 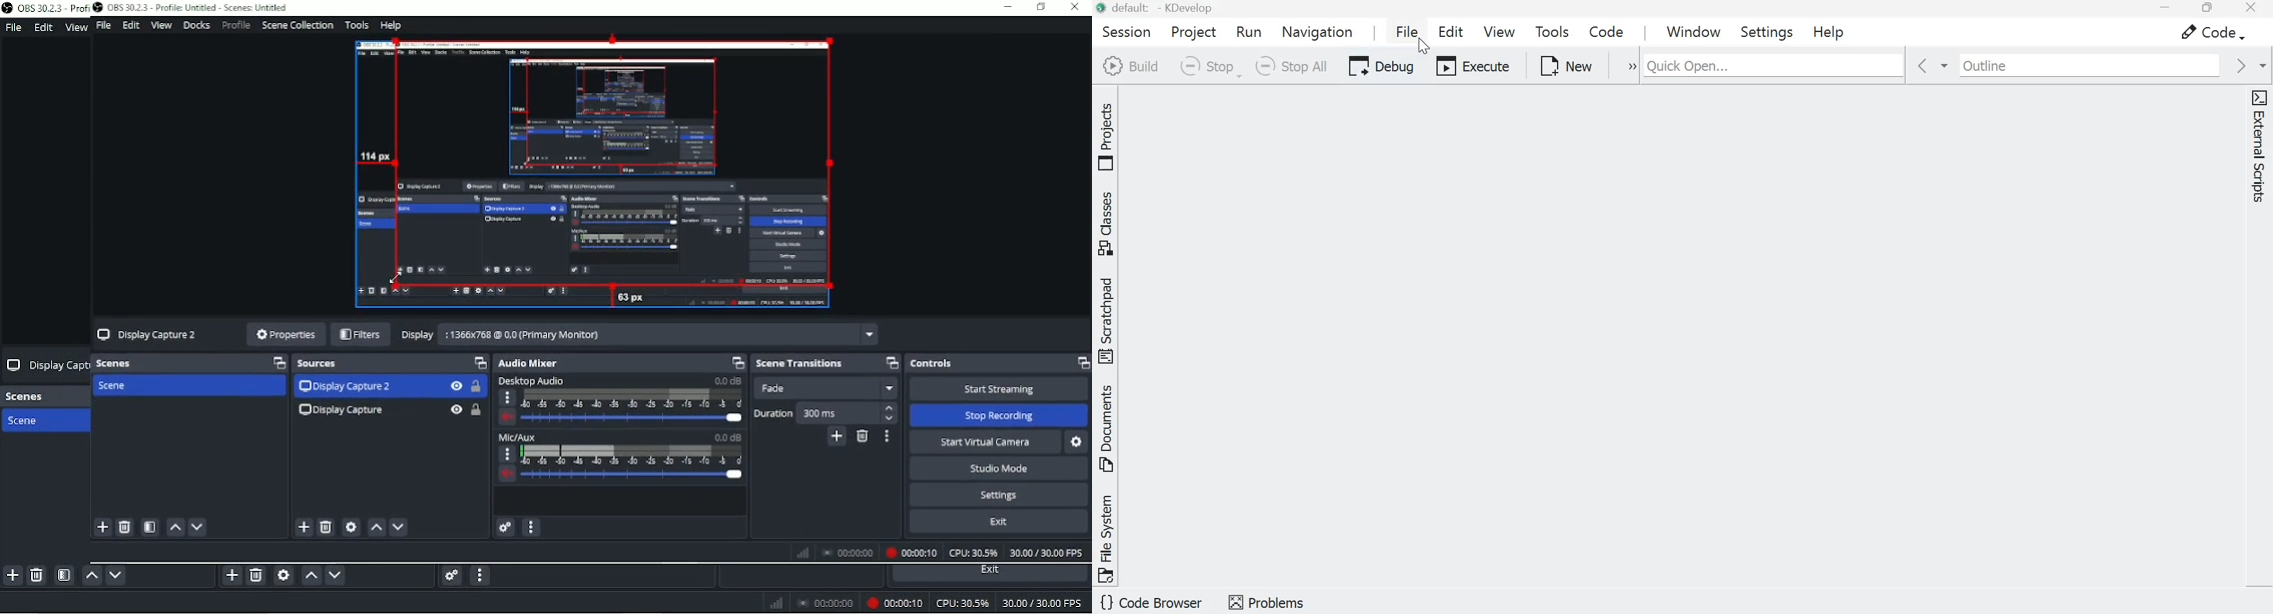 What do you see at coordinates (850, 553) in the screenshot?
I see `00:00:00` at bounding box center [850, 553].